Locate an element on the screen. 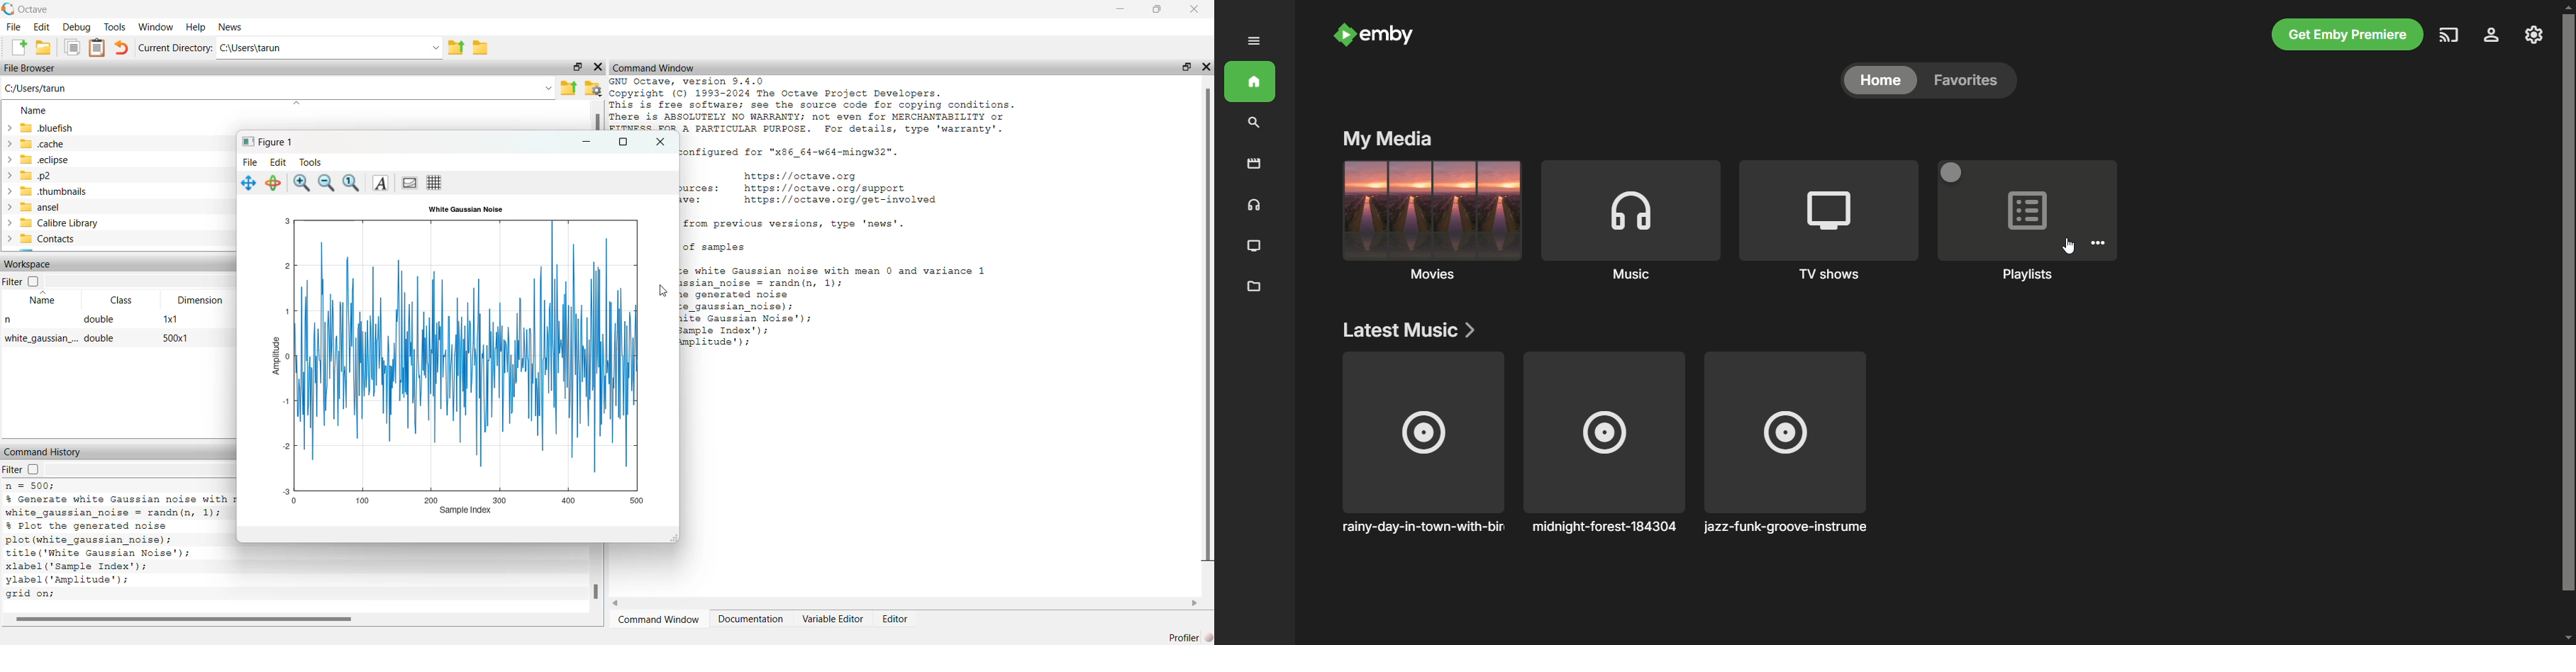 The image size is (2576, 672). sample index is located at coordinates (461, 510).